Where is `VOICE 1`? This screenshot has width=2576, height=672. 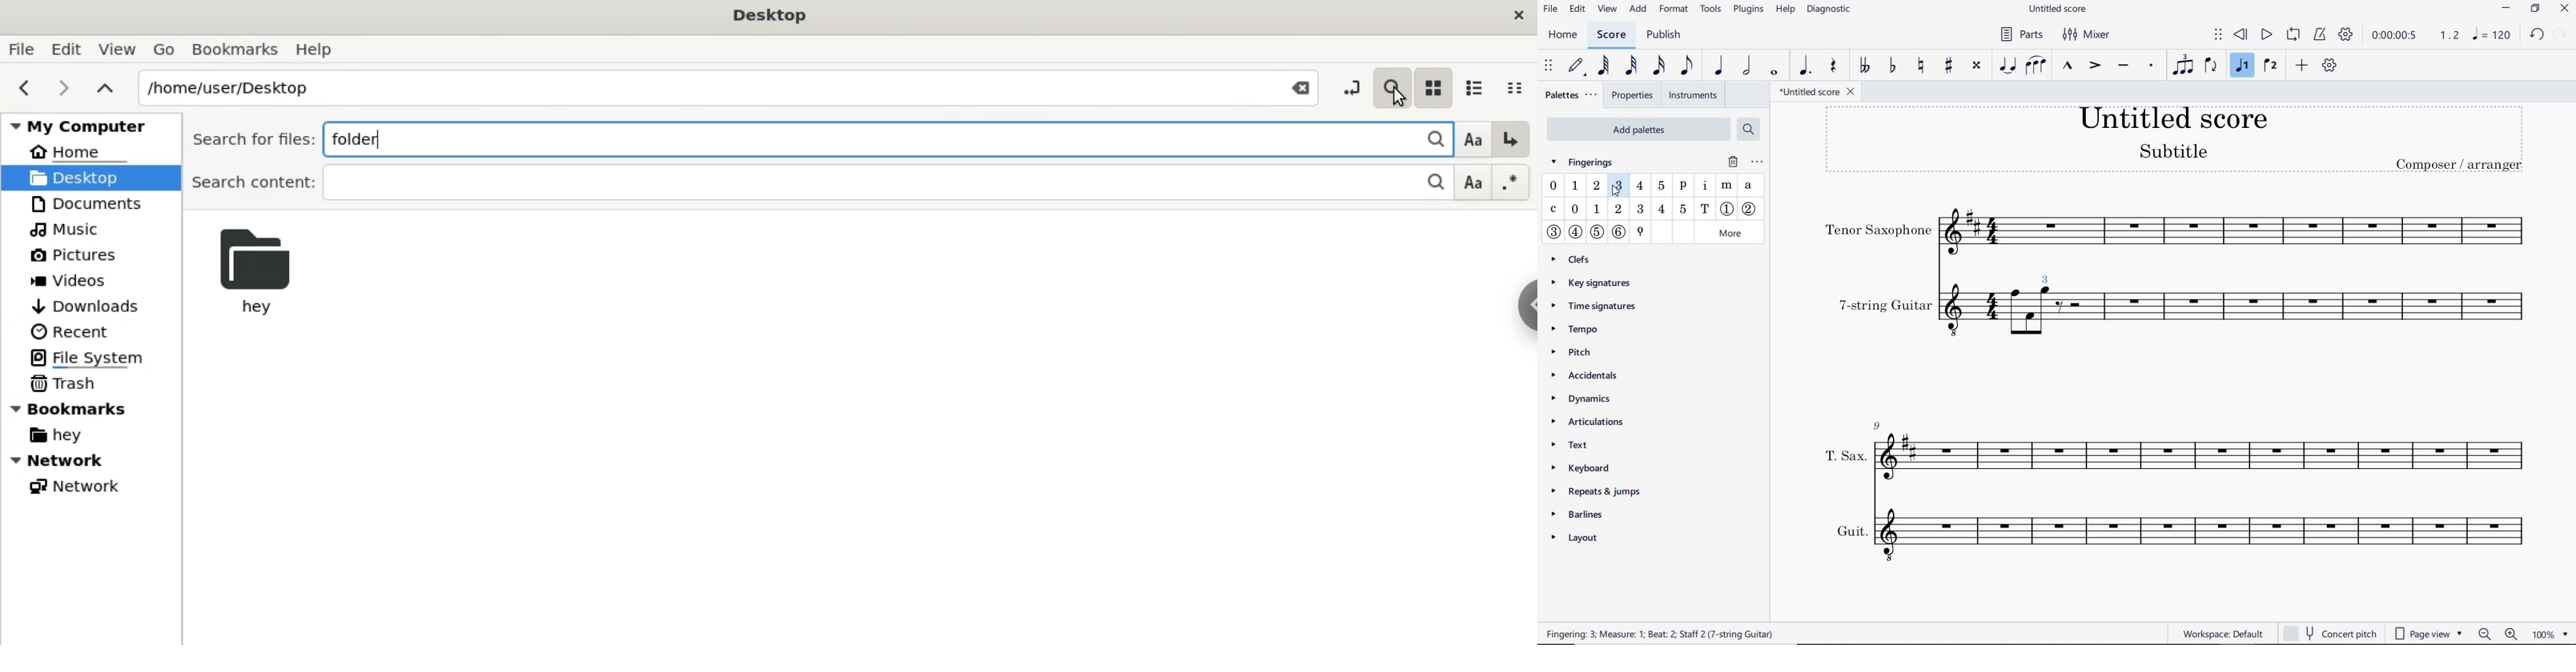 VOICE 1 is located at coordinates (2240, 66).